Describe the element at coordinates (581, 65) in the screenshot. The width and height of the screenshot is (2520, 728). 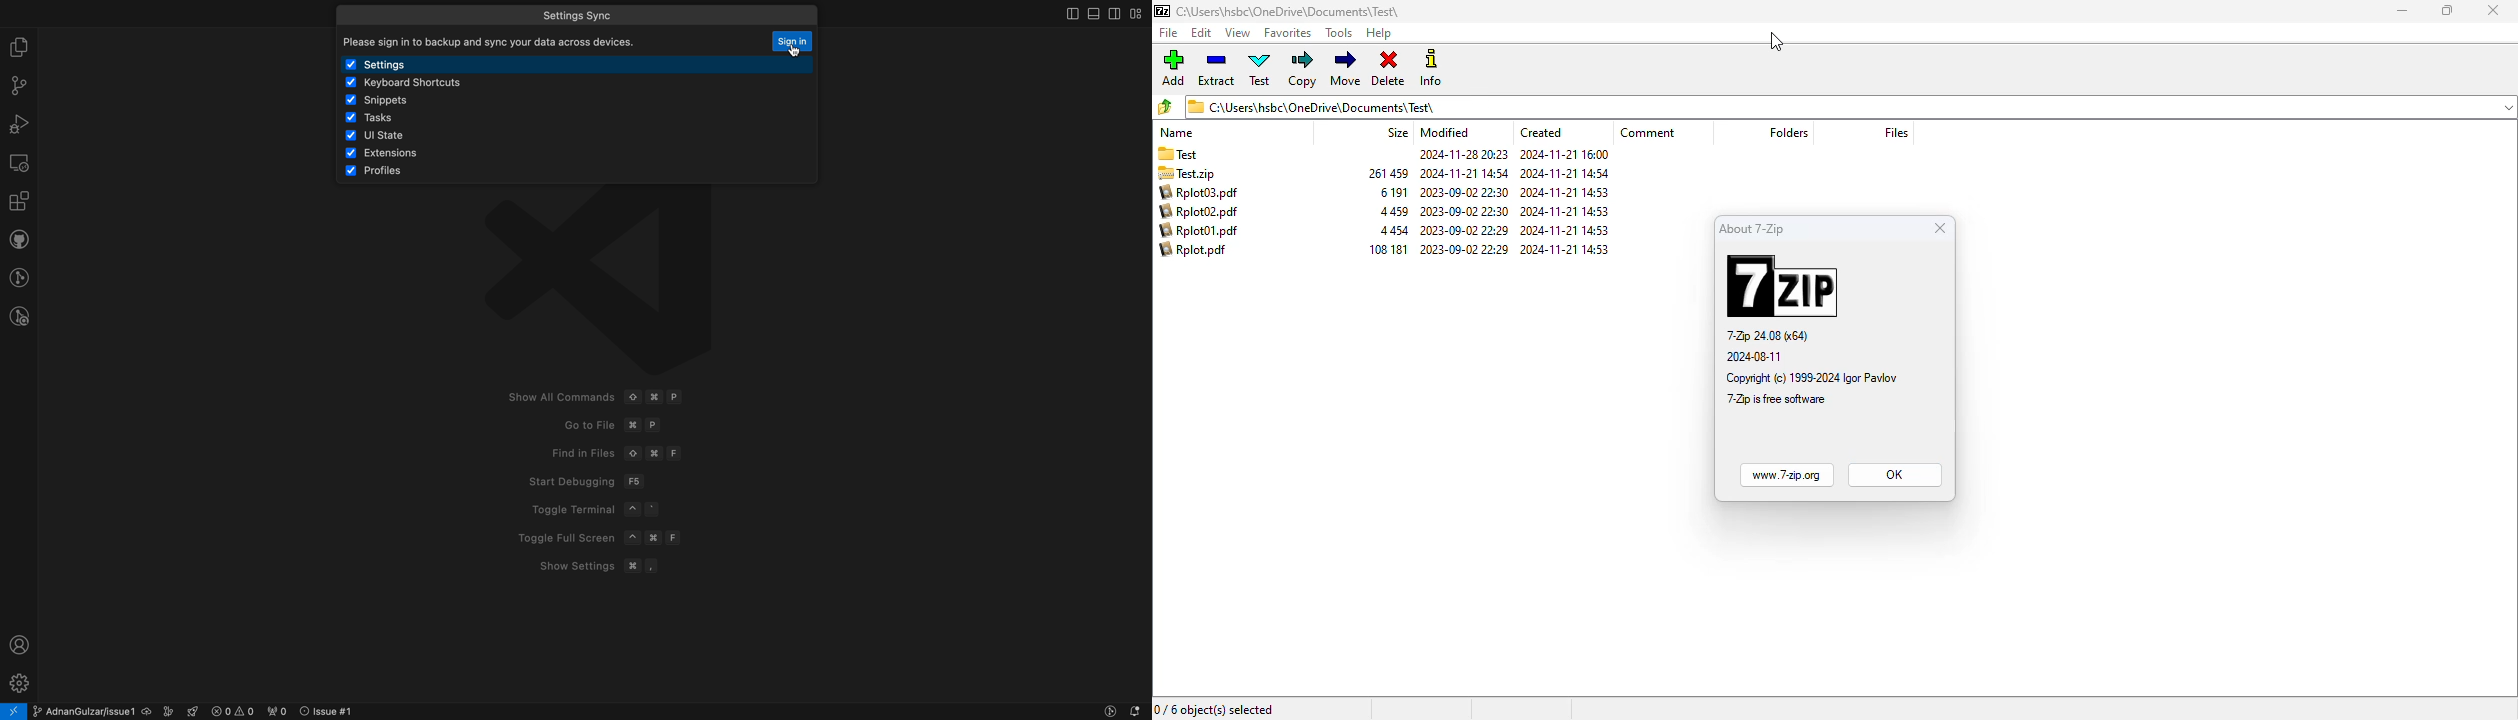
I see `setting list to sync` at that location.